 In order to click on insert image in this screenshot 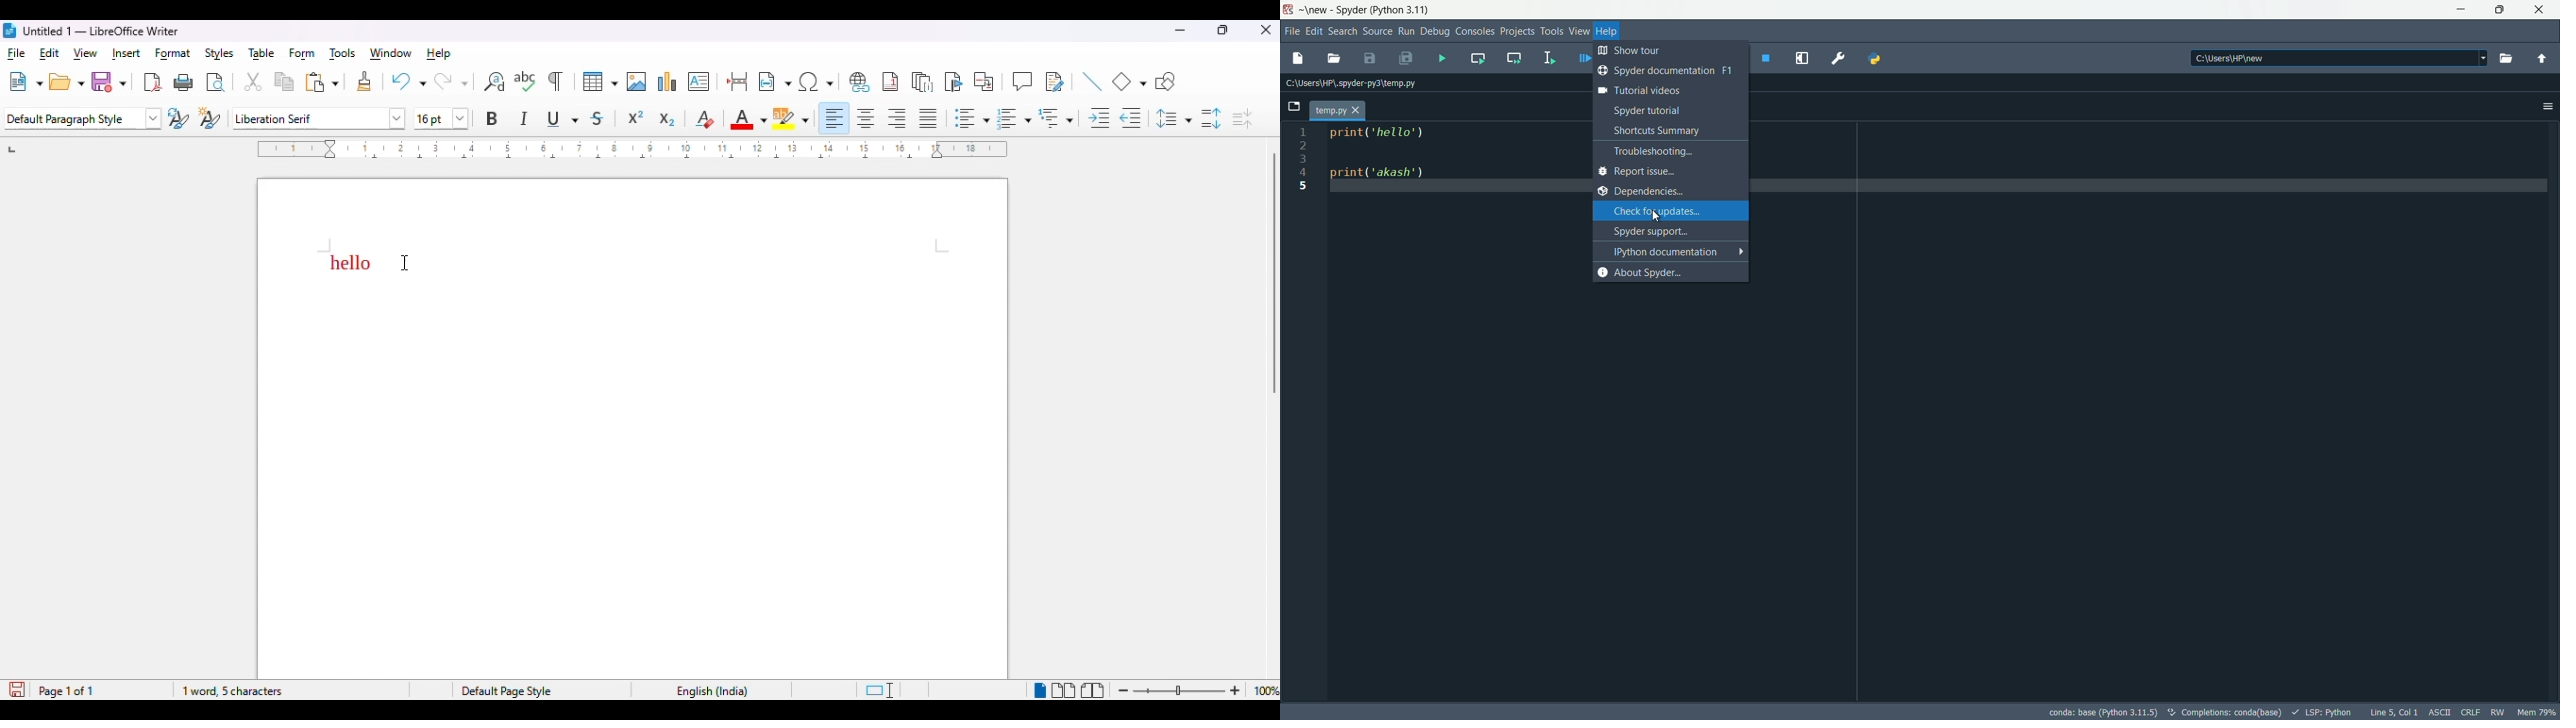, I will do `click(637, 82)`.